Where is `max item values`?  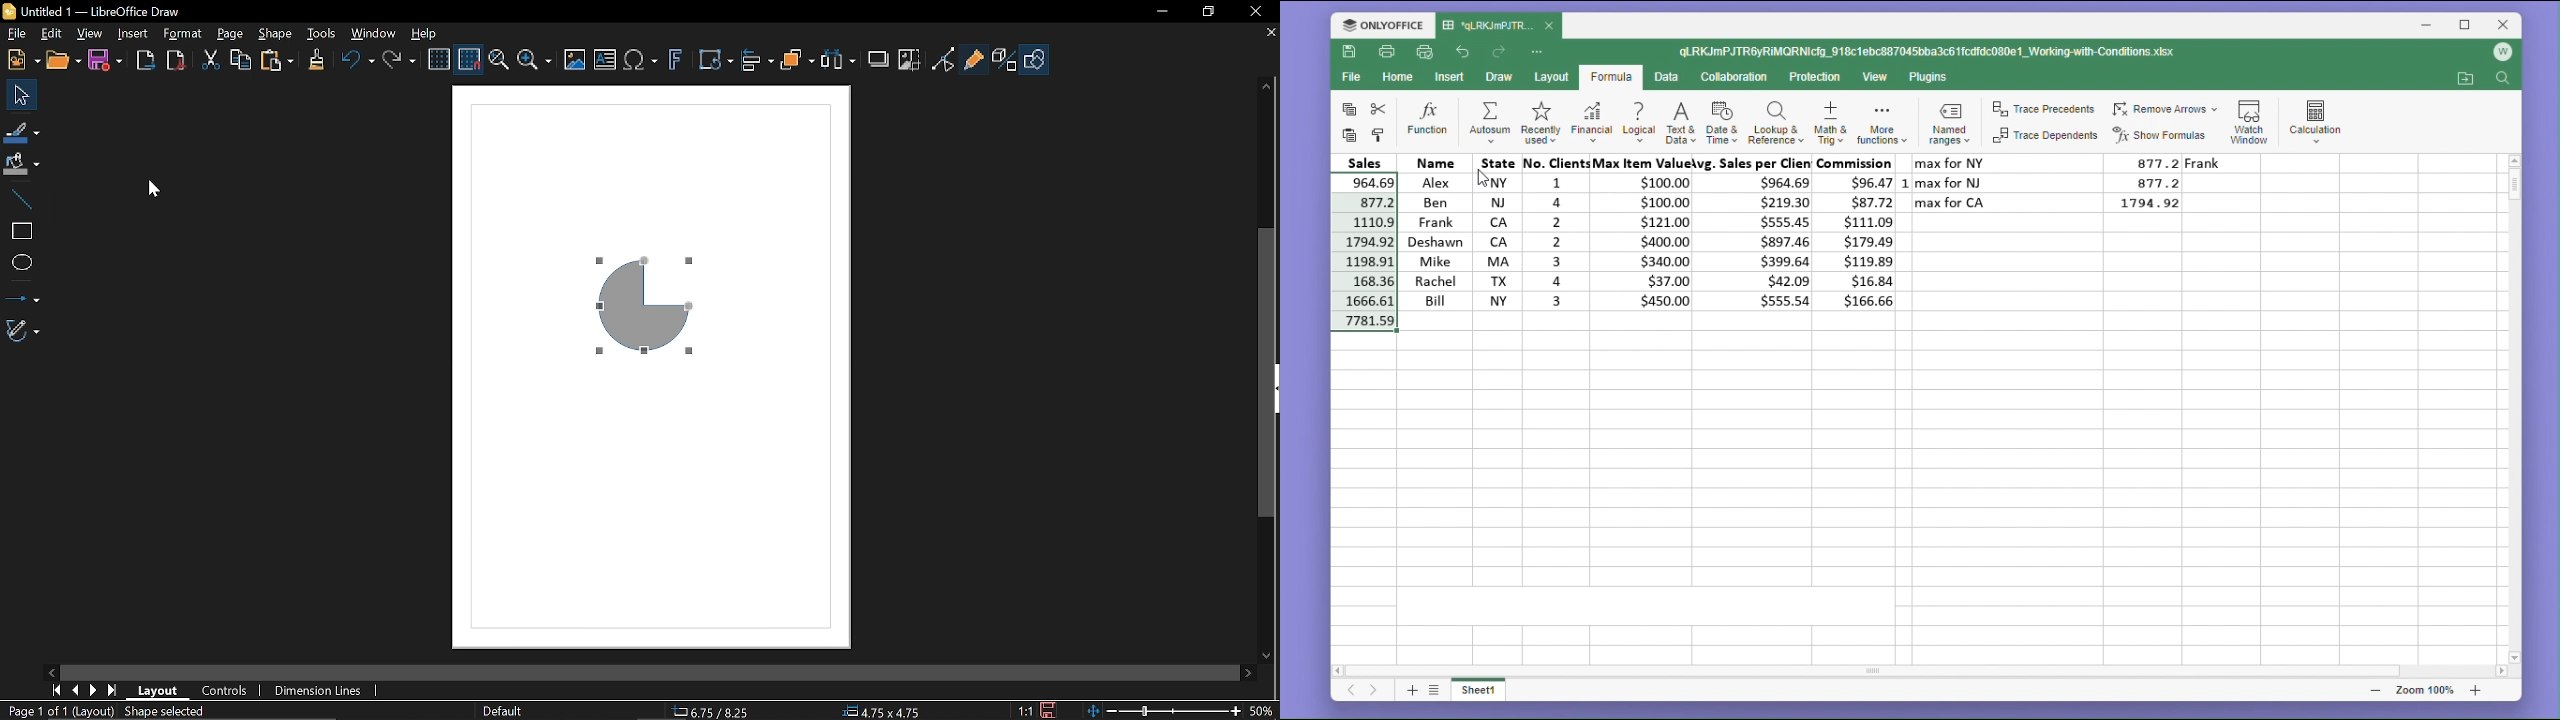 max item values is located at coordinates (1645, 233).